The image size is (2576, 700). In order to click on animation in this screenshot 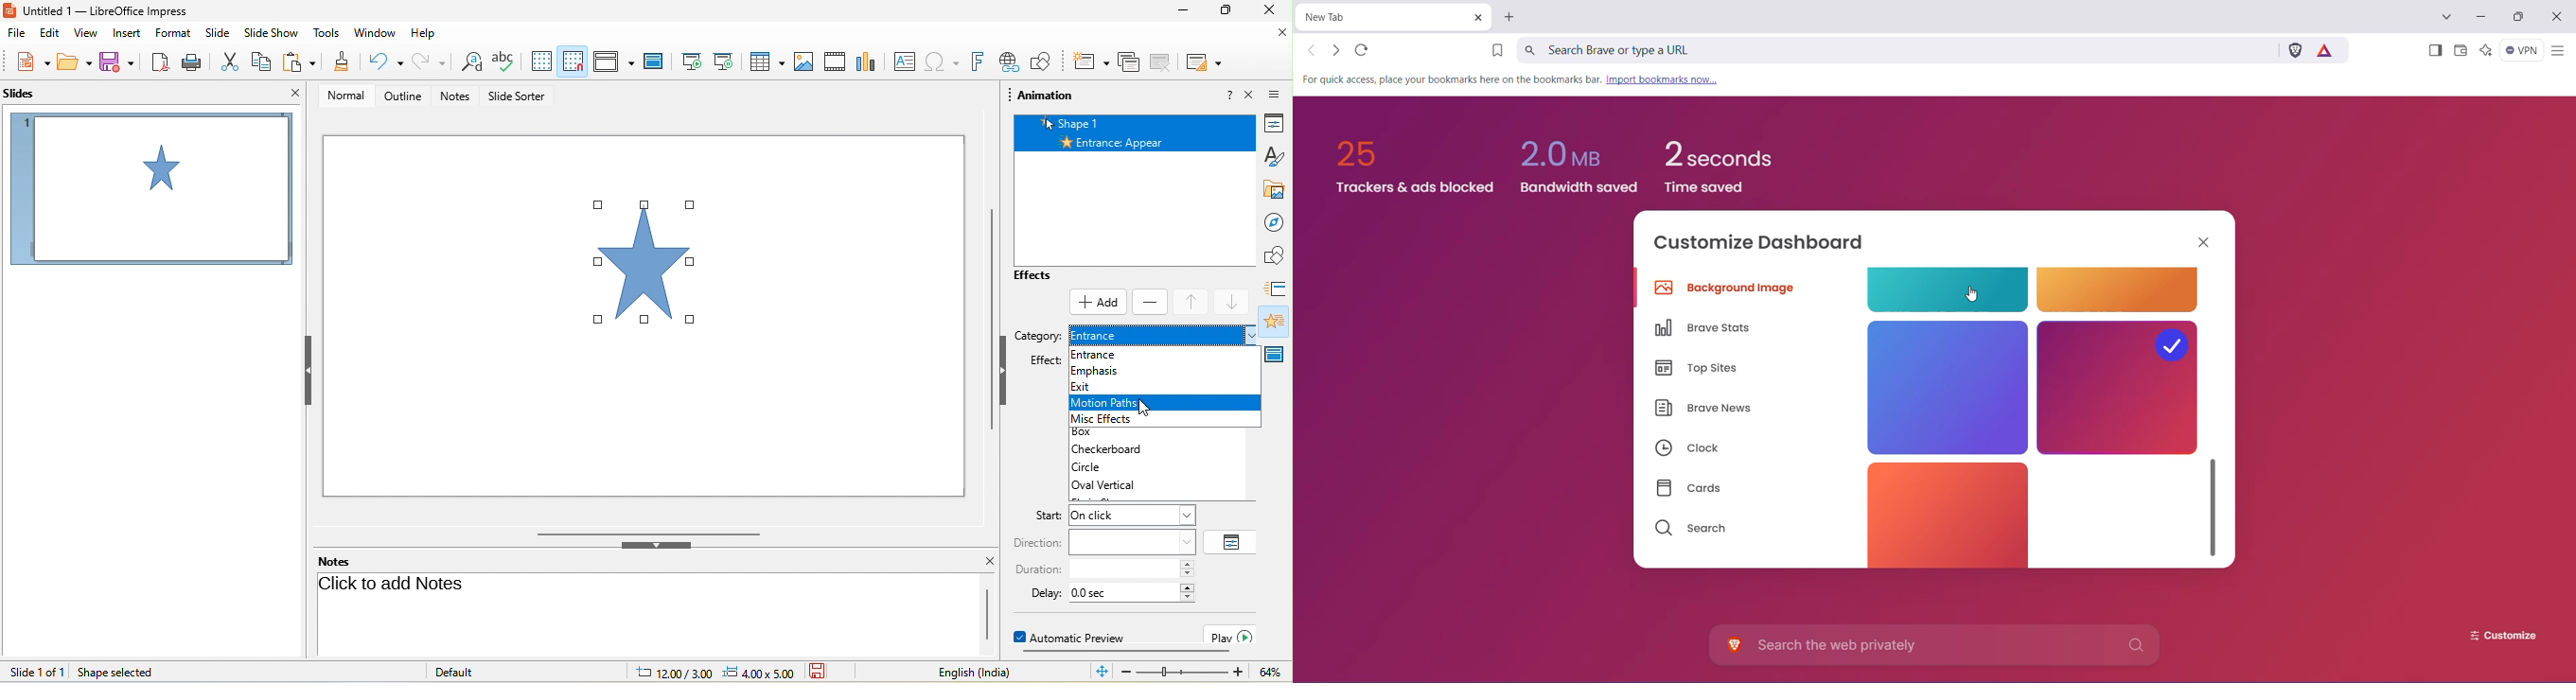, I will do `click(1278, 321)`.